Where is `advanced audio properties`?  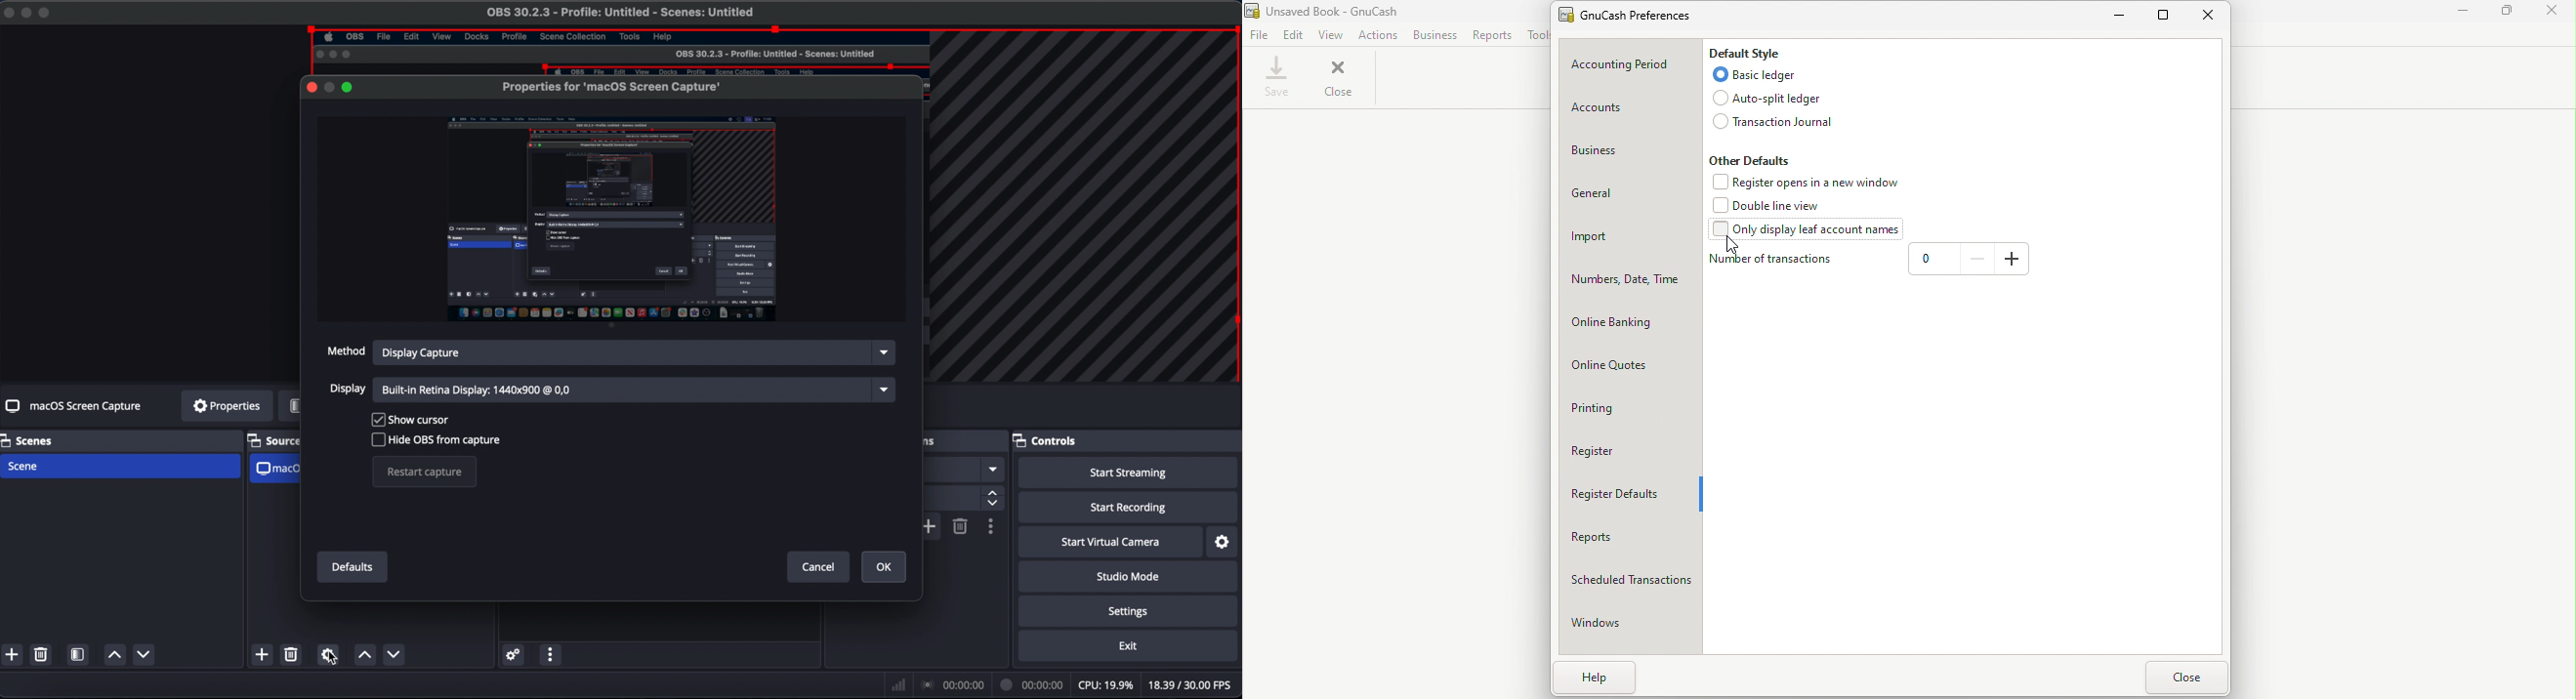 advanced audio properties is located at coordinates (514, 655).